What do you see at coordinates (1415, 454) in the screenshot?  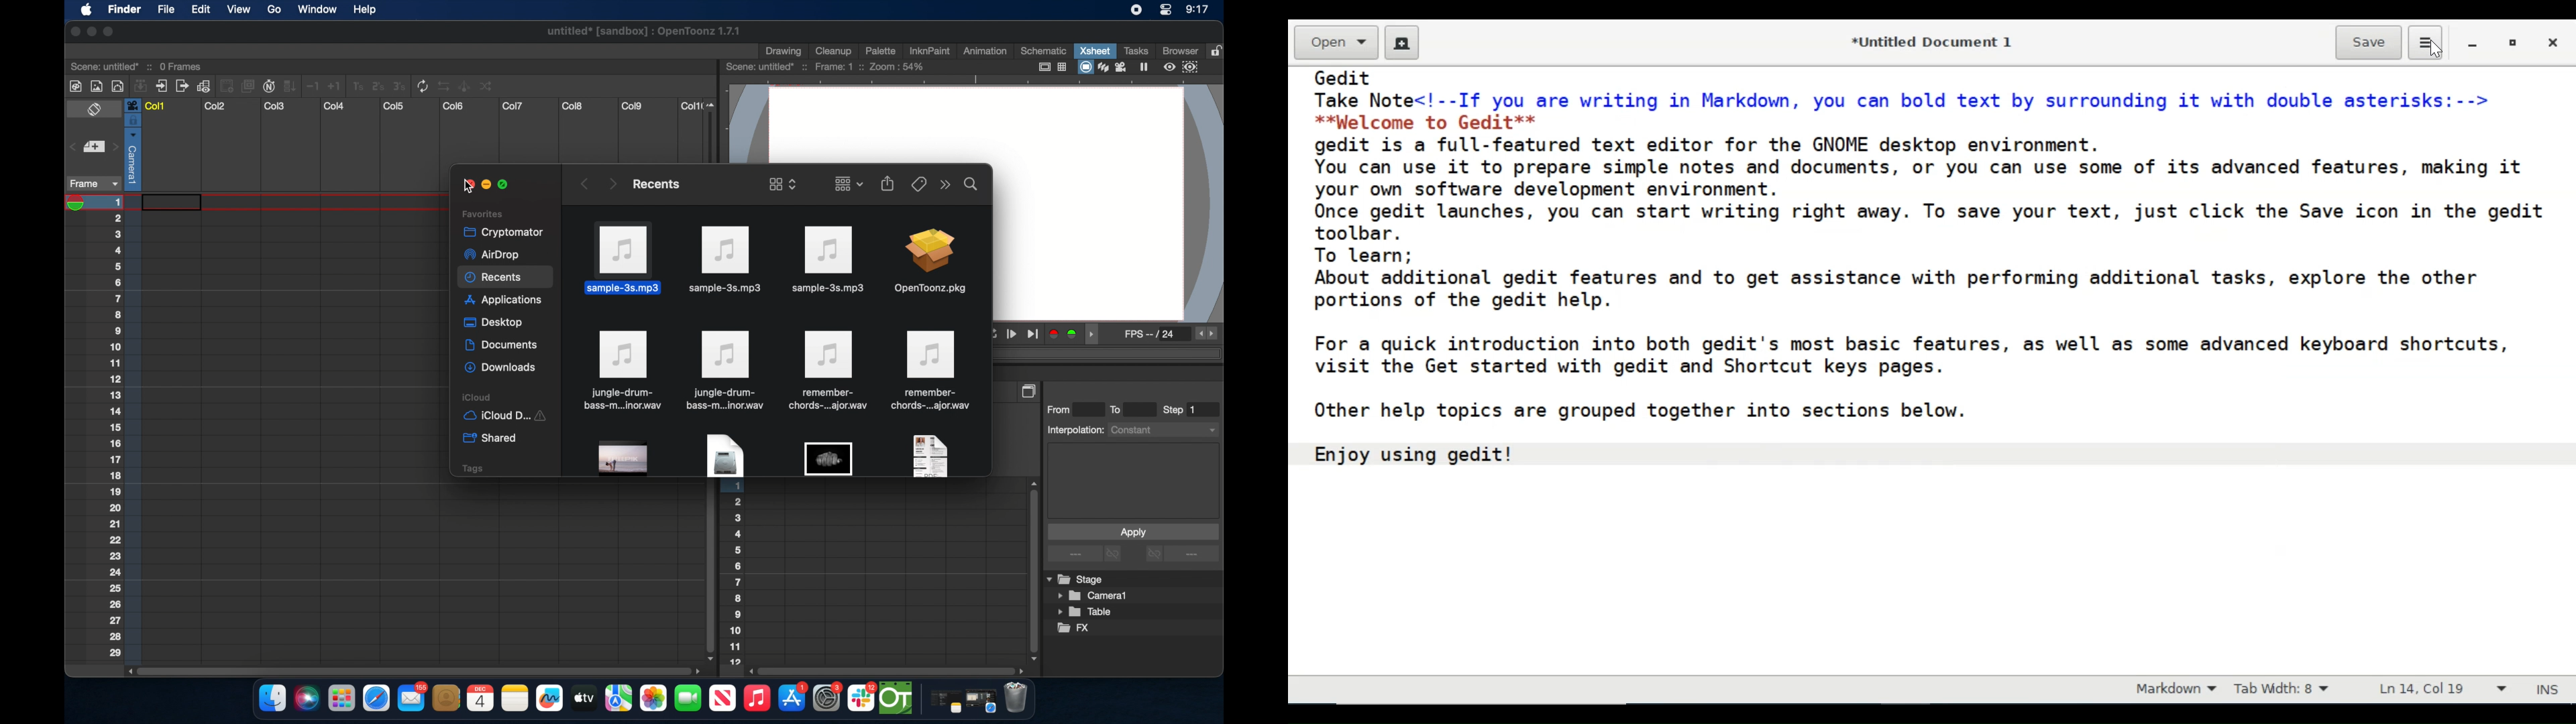 I see `Enjoy using gedit!` at bounding box center [1415, 454].